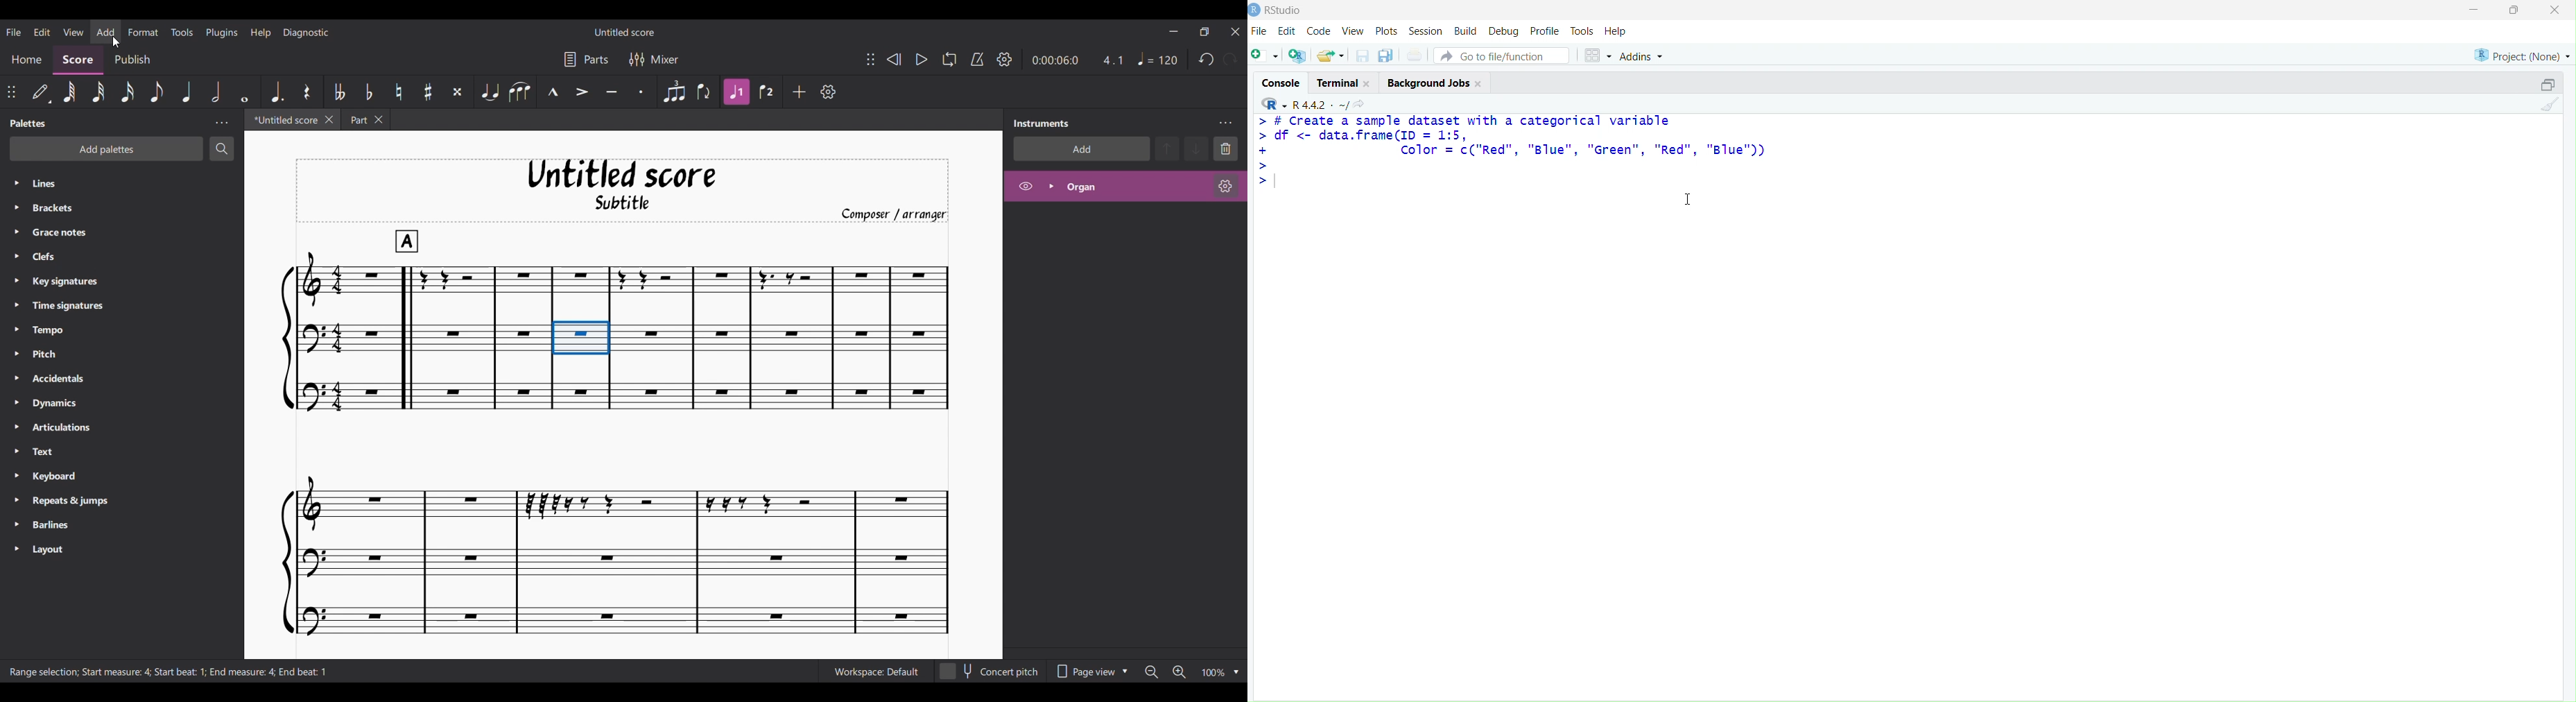  Describe the element at coordinates (222, 32) in the screenshot. I see `Plugins menu` at that location.